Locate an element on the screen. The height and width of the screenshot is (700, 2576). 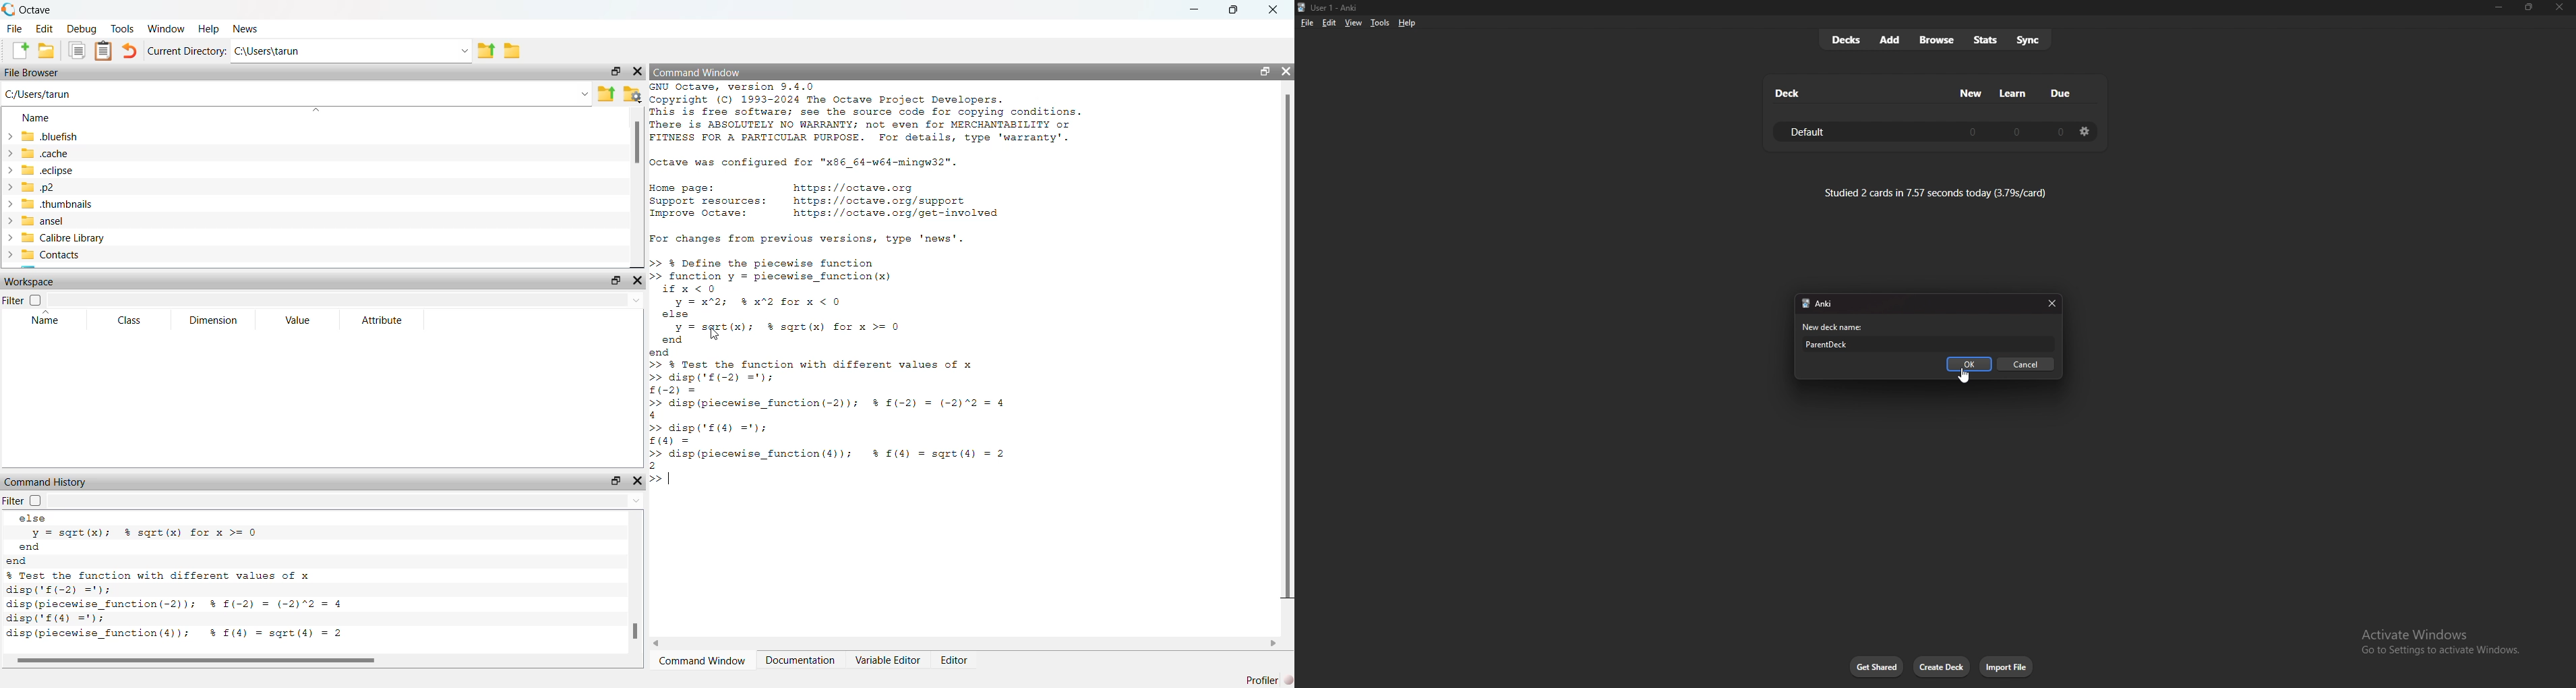
create deck is located at coordinates (1942, 667).